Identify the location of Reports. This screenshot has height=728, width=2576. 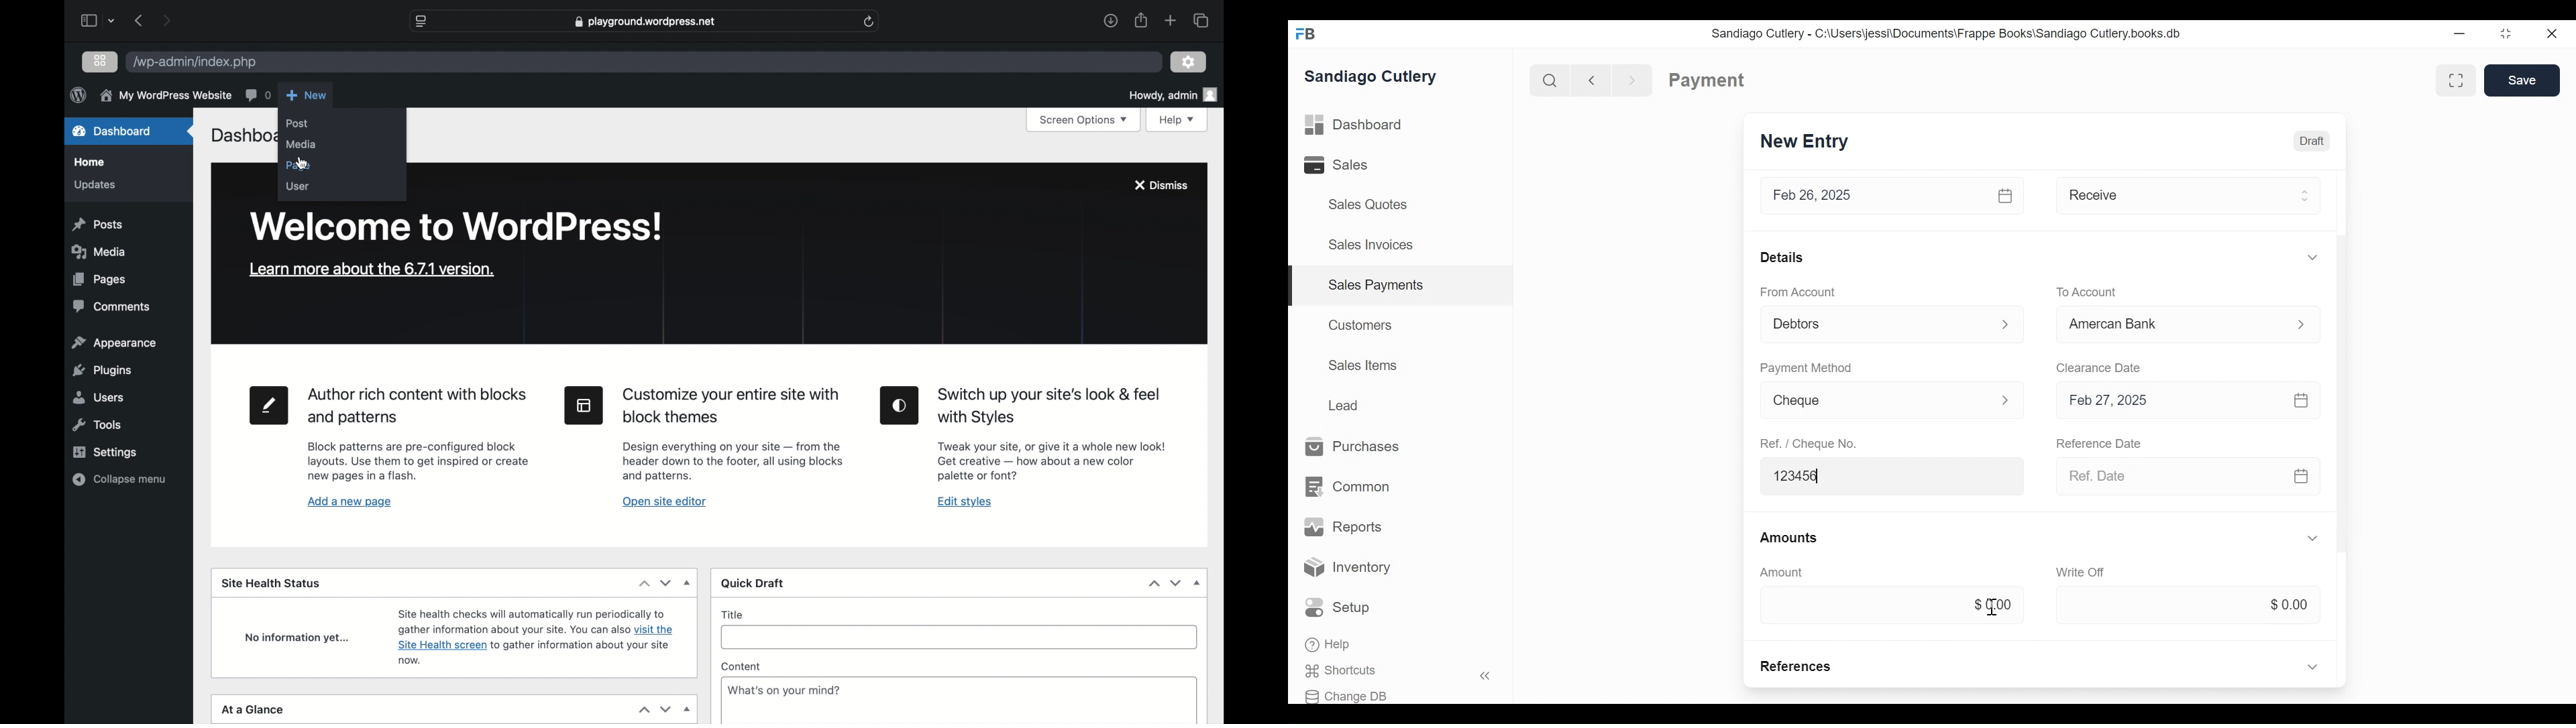
(1343, 527).